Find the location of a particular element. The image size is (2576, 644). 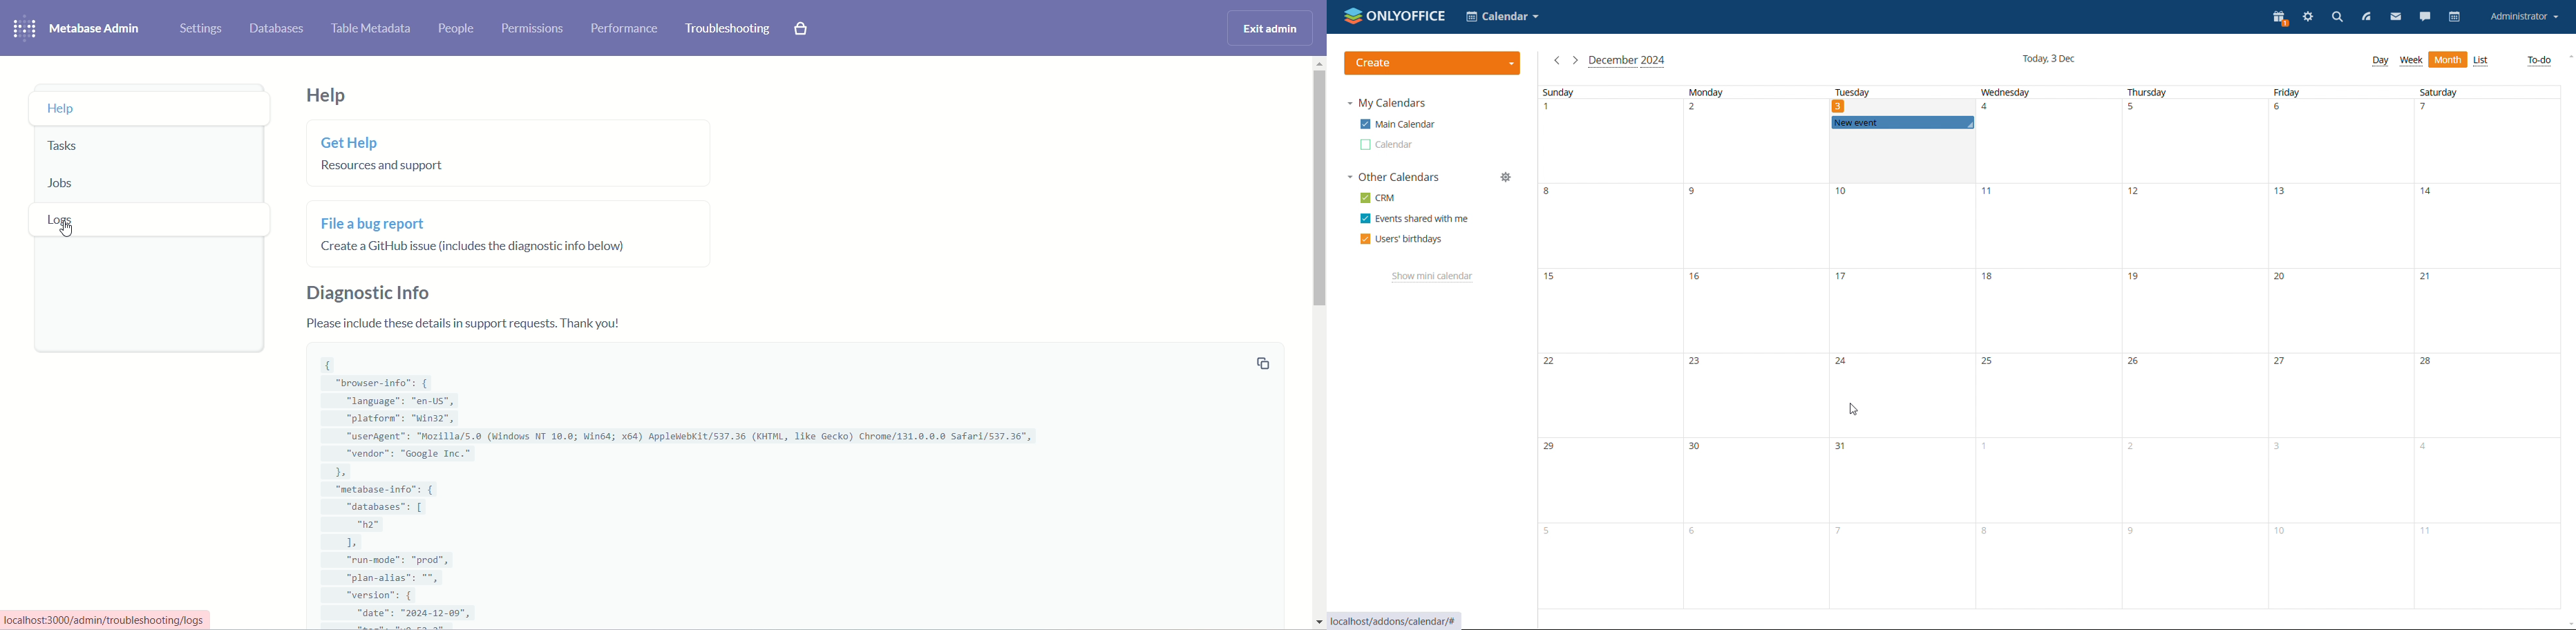

wednesday is located at coordinates (2023, 92).